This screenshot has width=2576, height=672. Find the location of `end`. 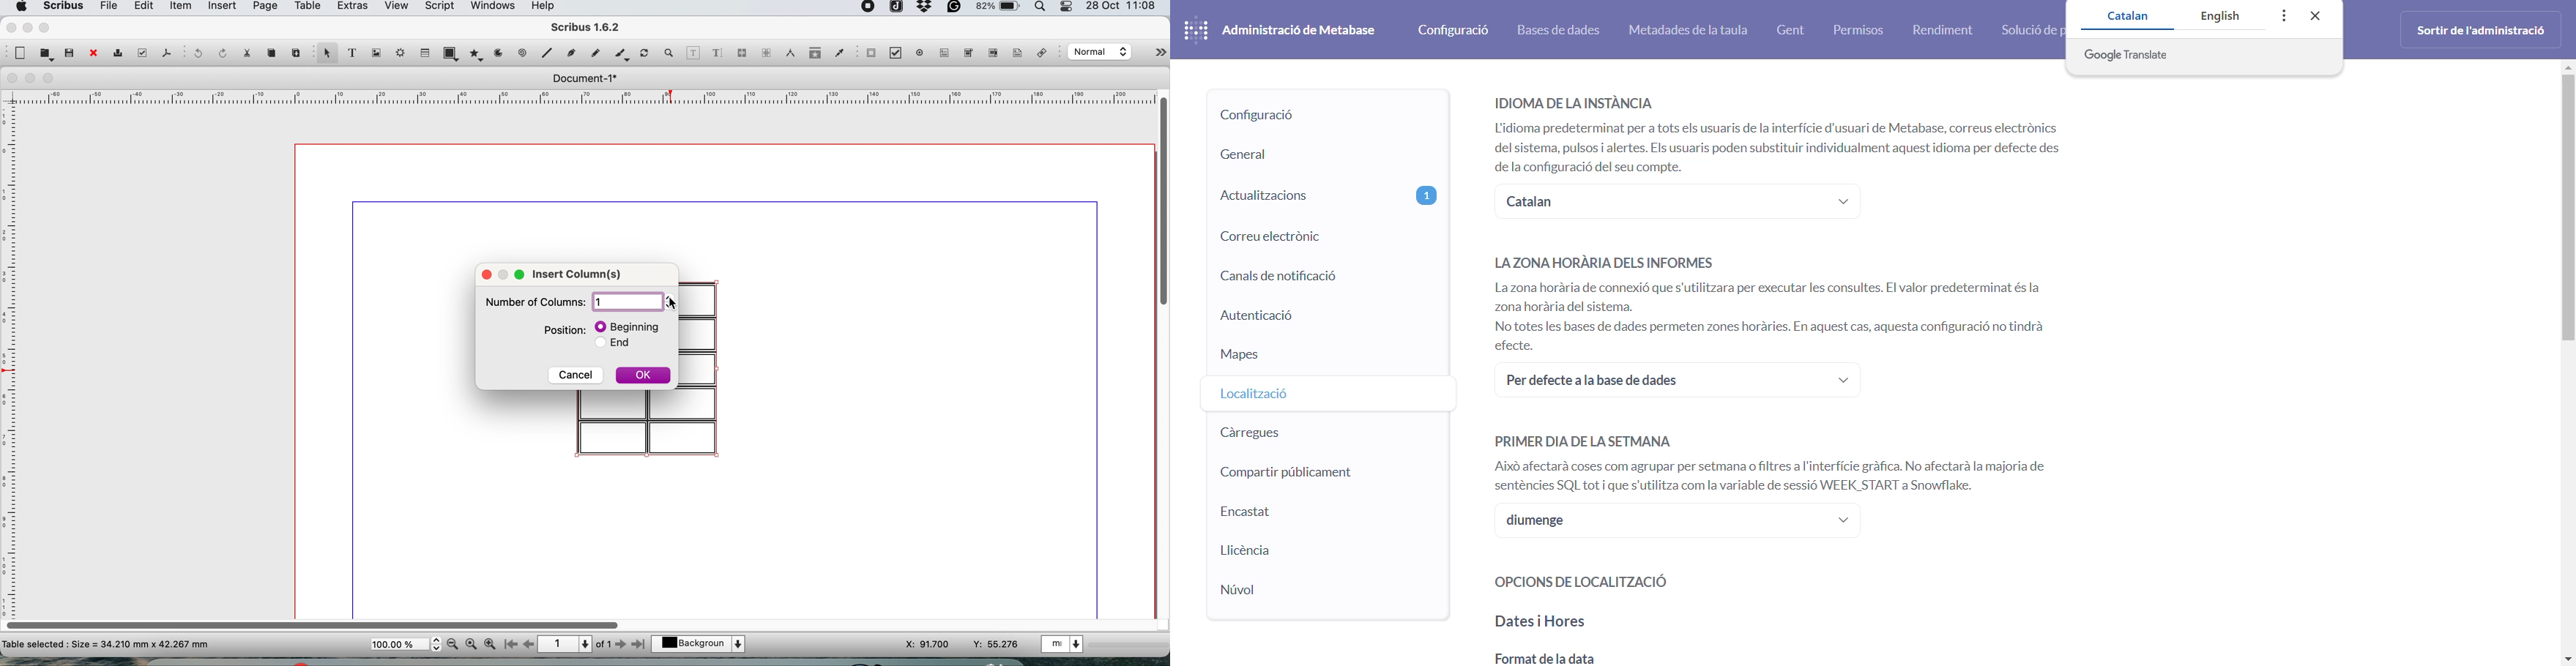

end is located at coordinates (610, 345).